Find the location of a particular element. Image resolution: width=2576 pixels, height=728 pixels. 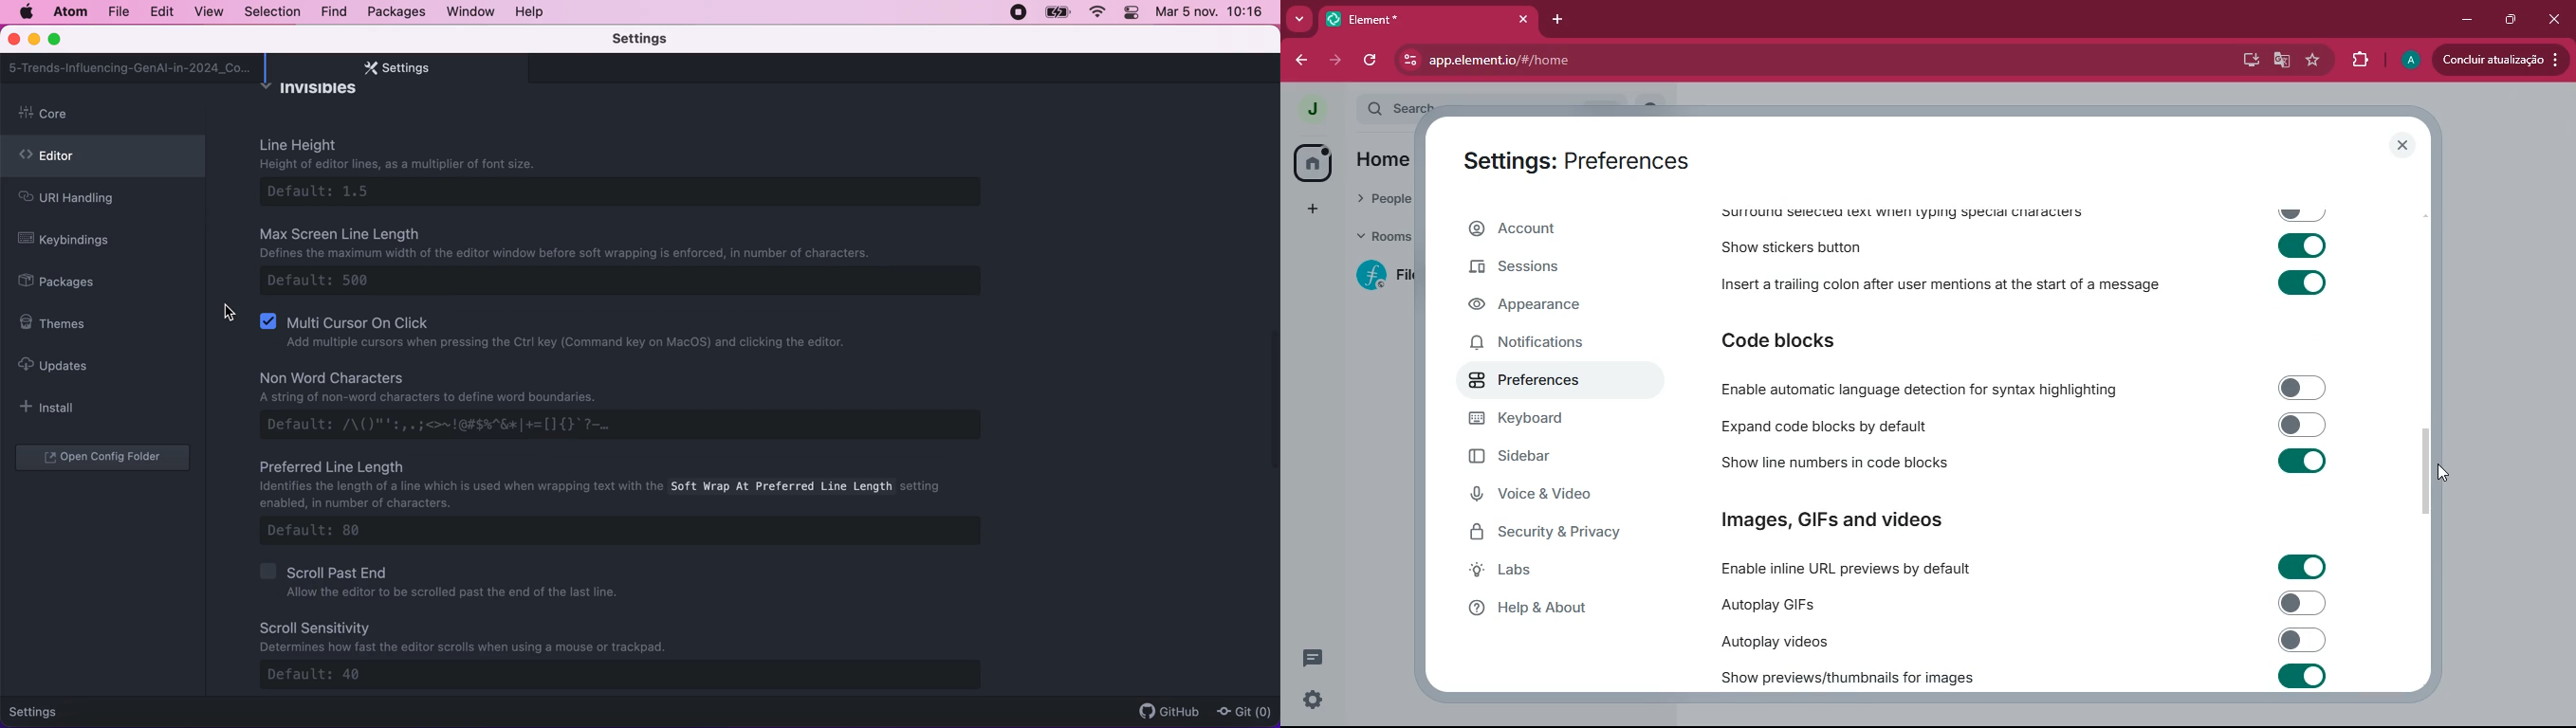

recording stopped is located at coordinates (1017, 11).